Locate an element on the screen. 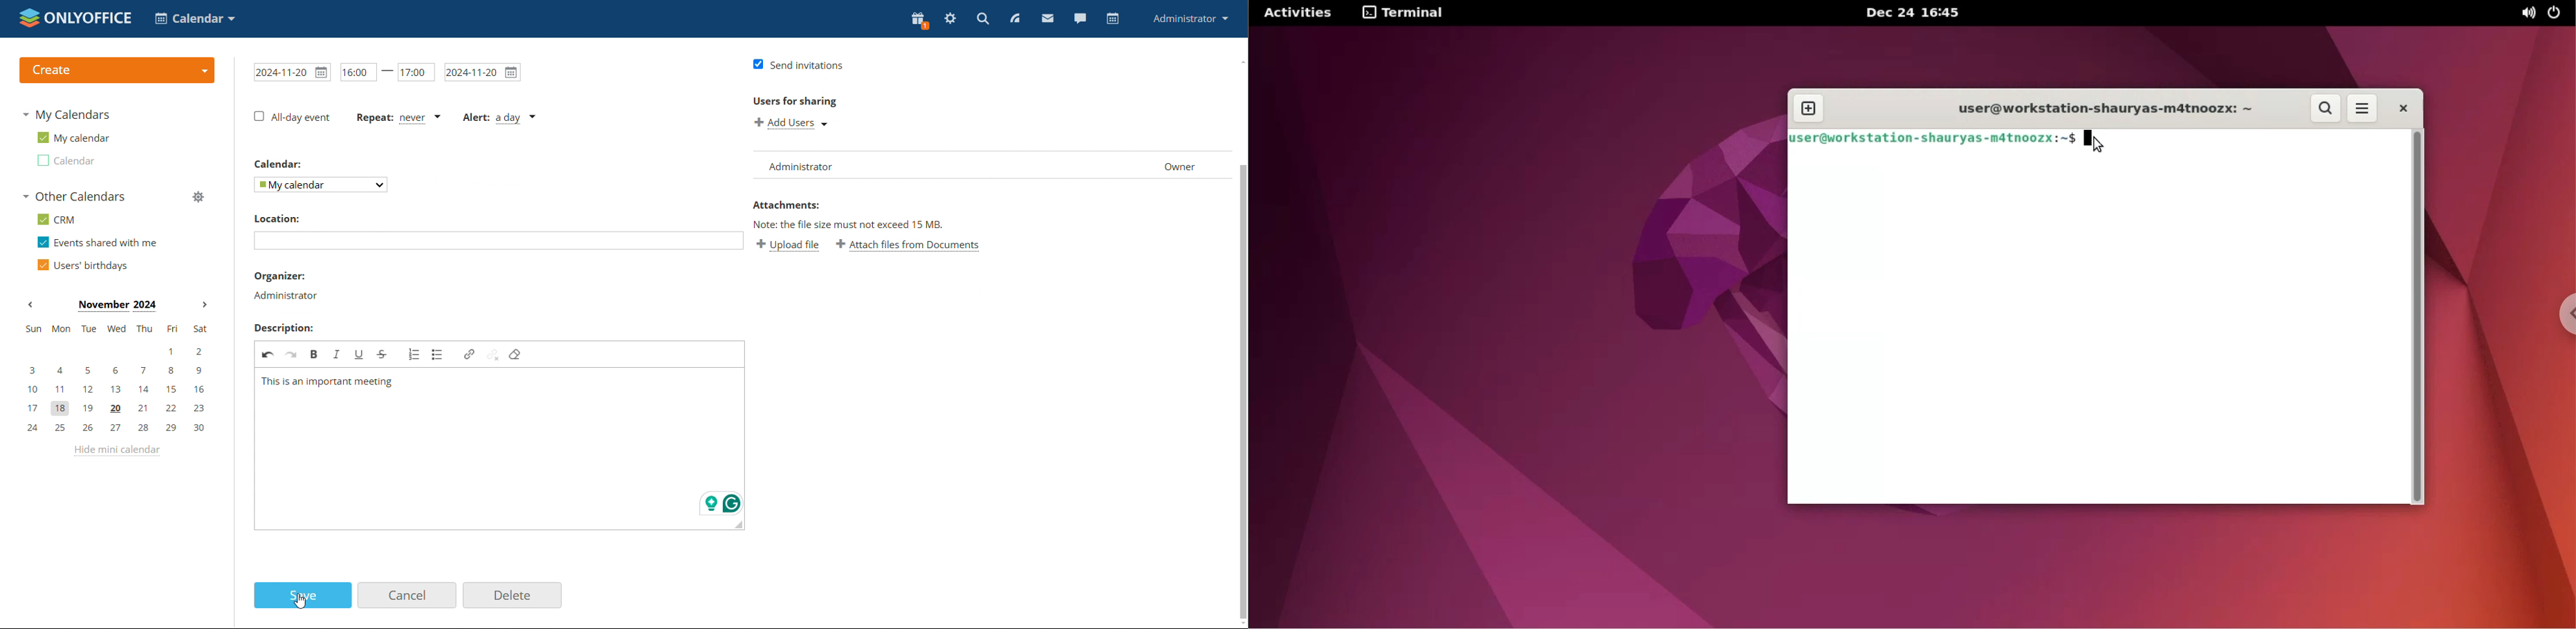 Image resolution: width=2576 pixels, height=644 pixels. bold is located at coordinates (315, 354).